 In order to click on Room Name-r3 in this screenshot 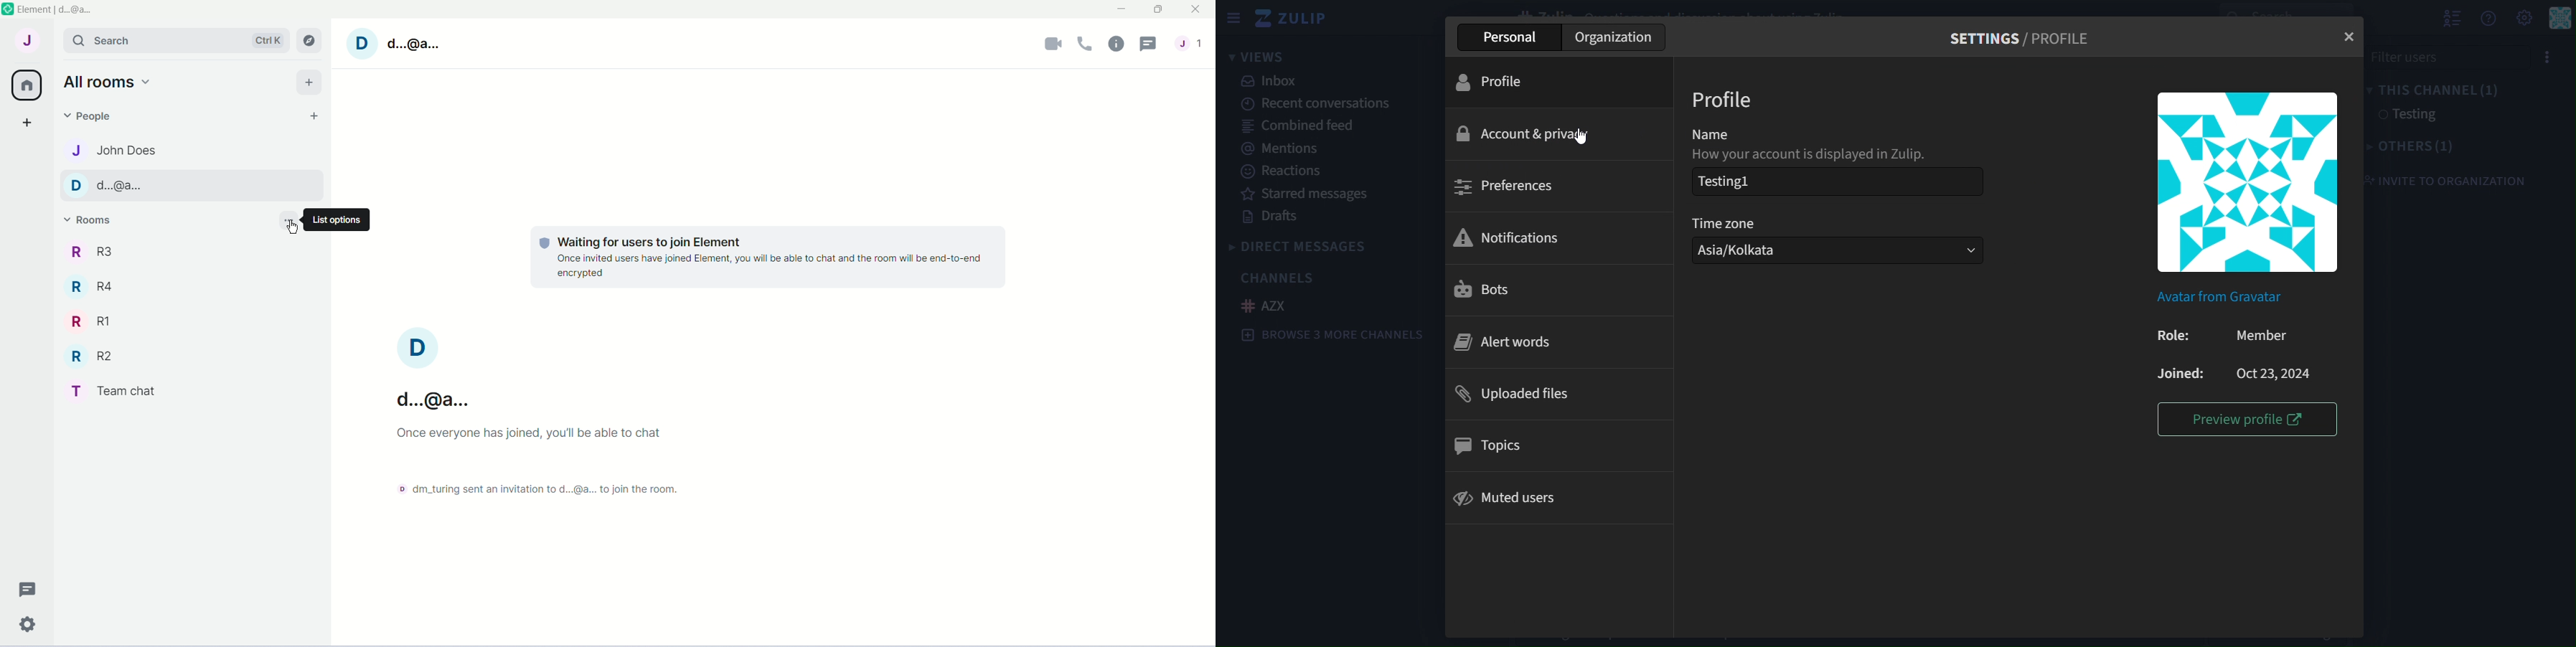, I will do `click(96, 253)`.